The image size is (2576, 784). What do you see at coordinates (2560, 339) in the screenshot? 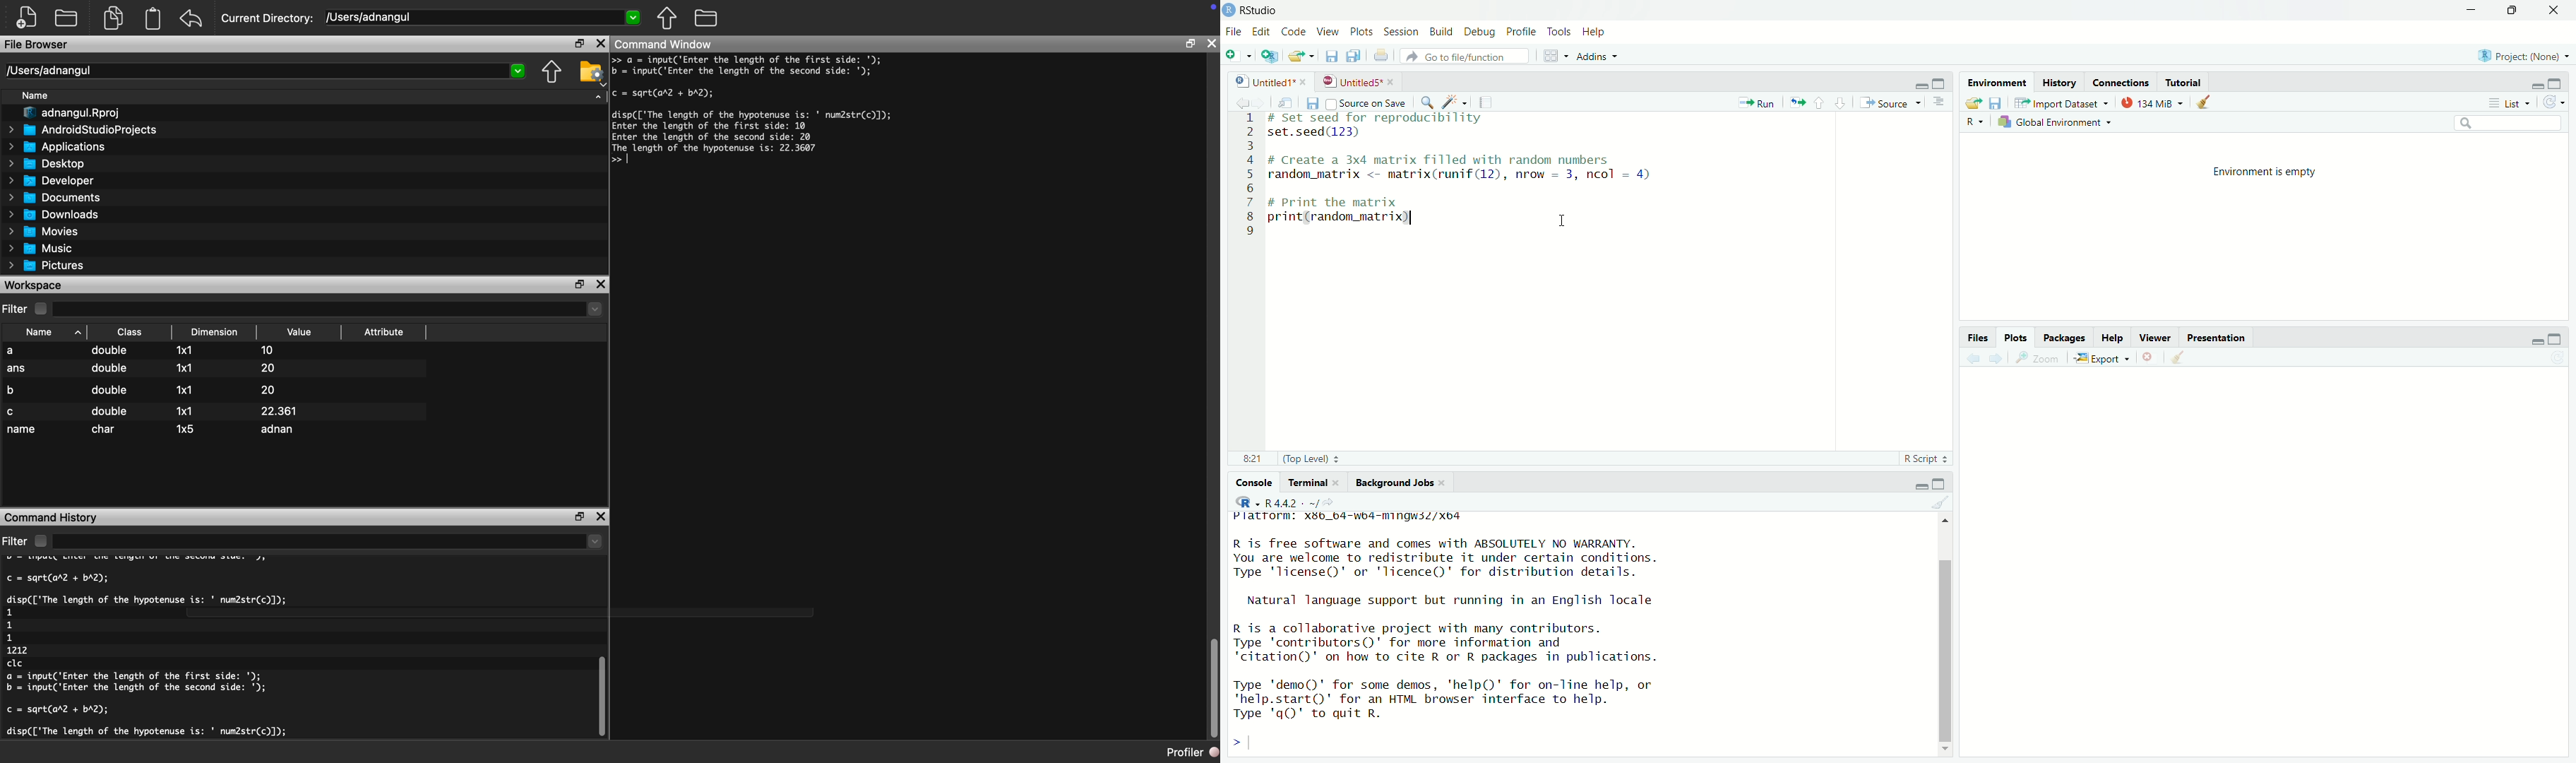
I see `maximise` at bounding box center [2560, 339].